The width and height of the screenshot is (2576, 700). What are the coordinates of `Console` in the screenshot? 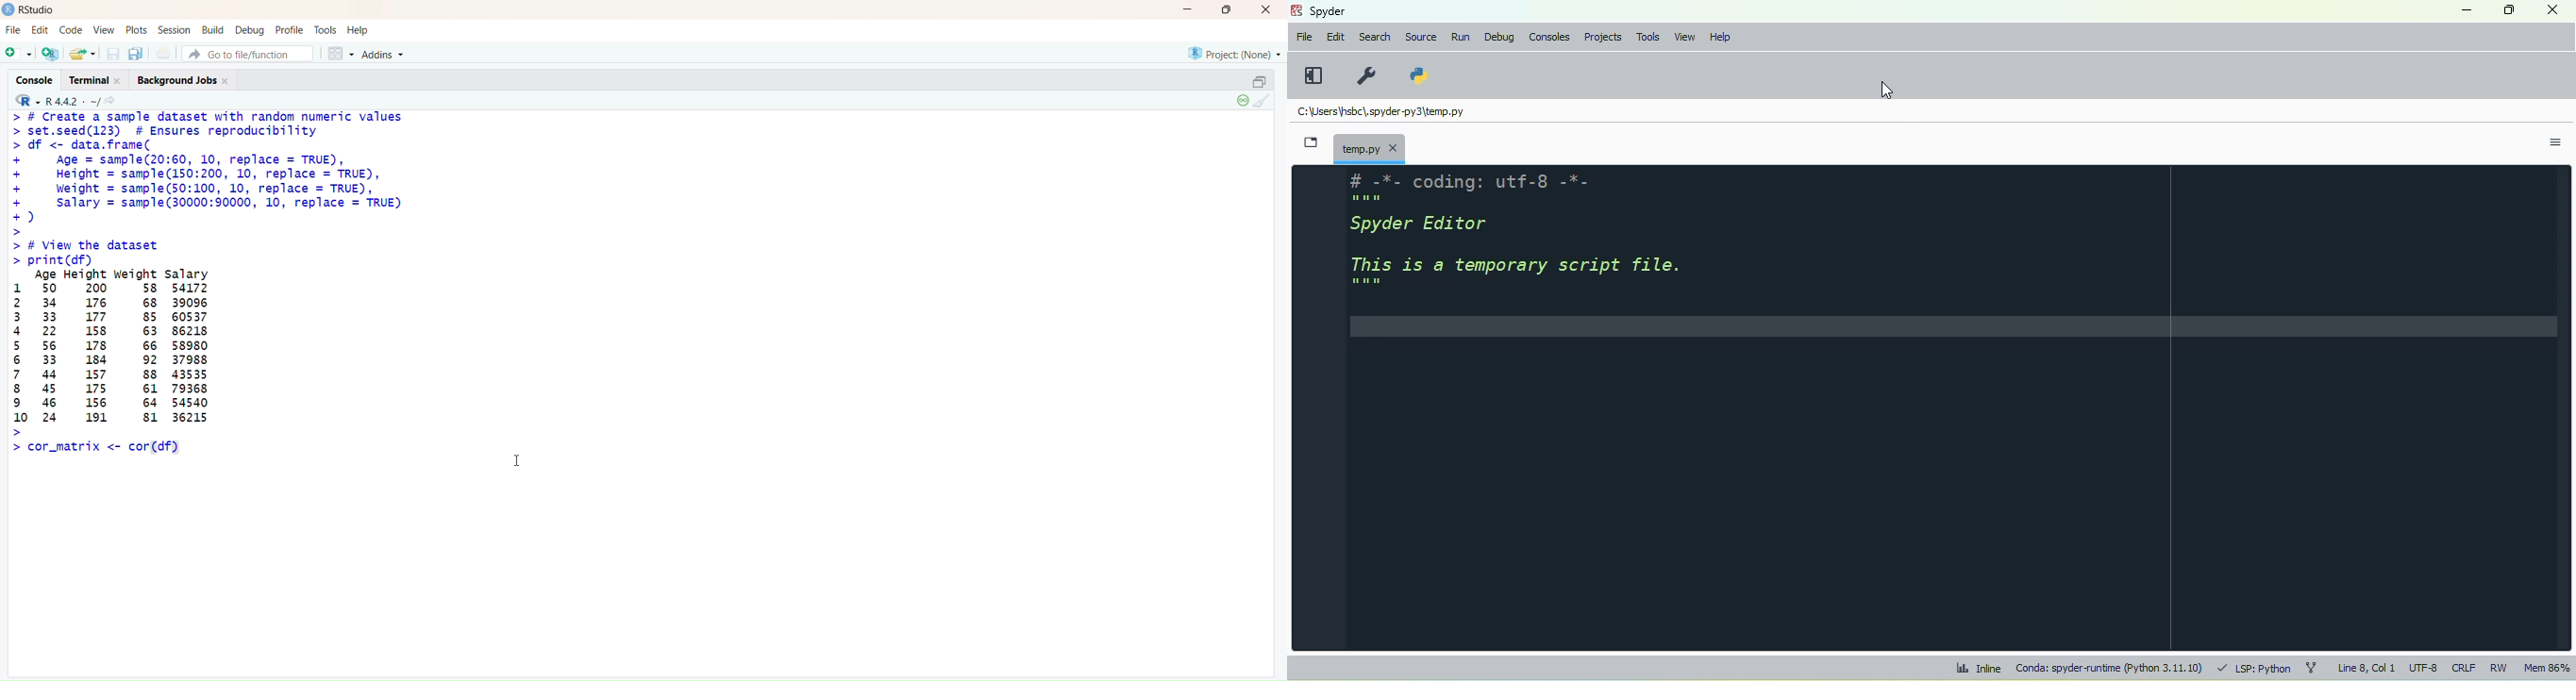 It's located at (39, 79).